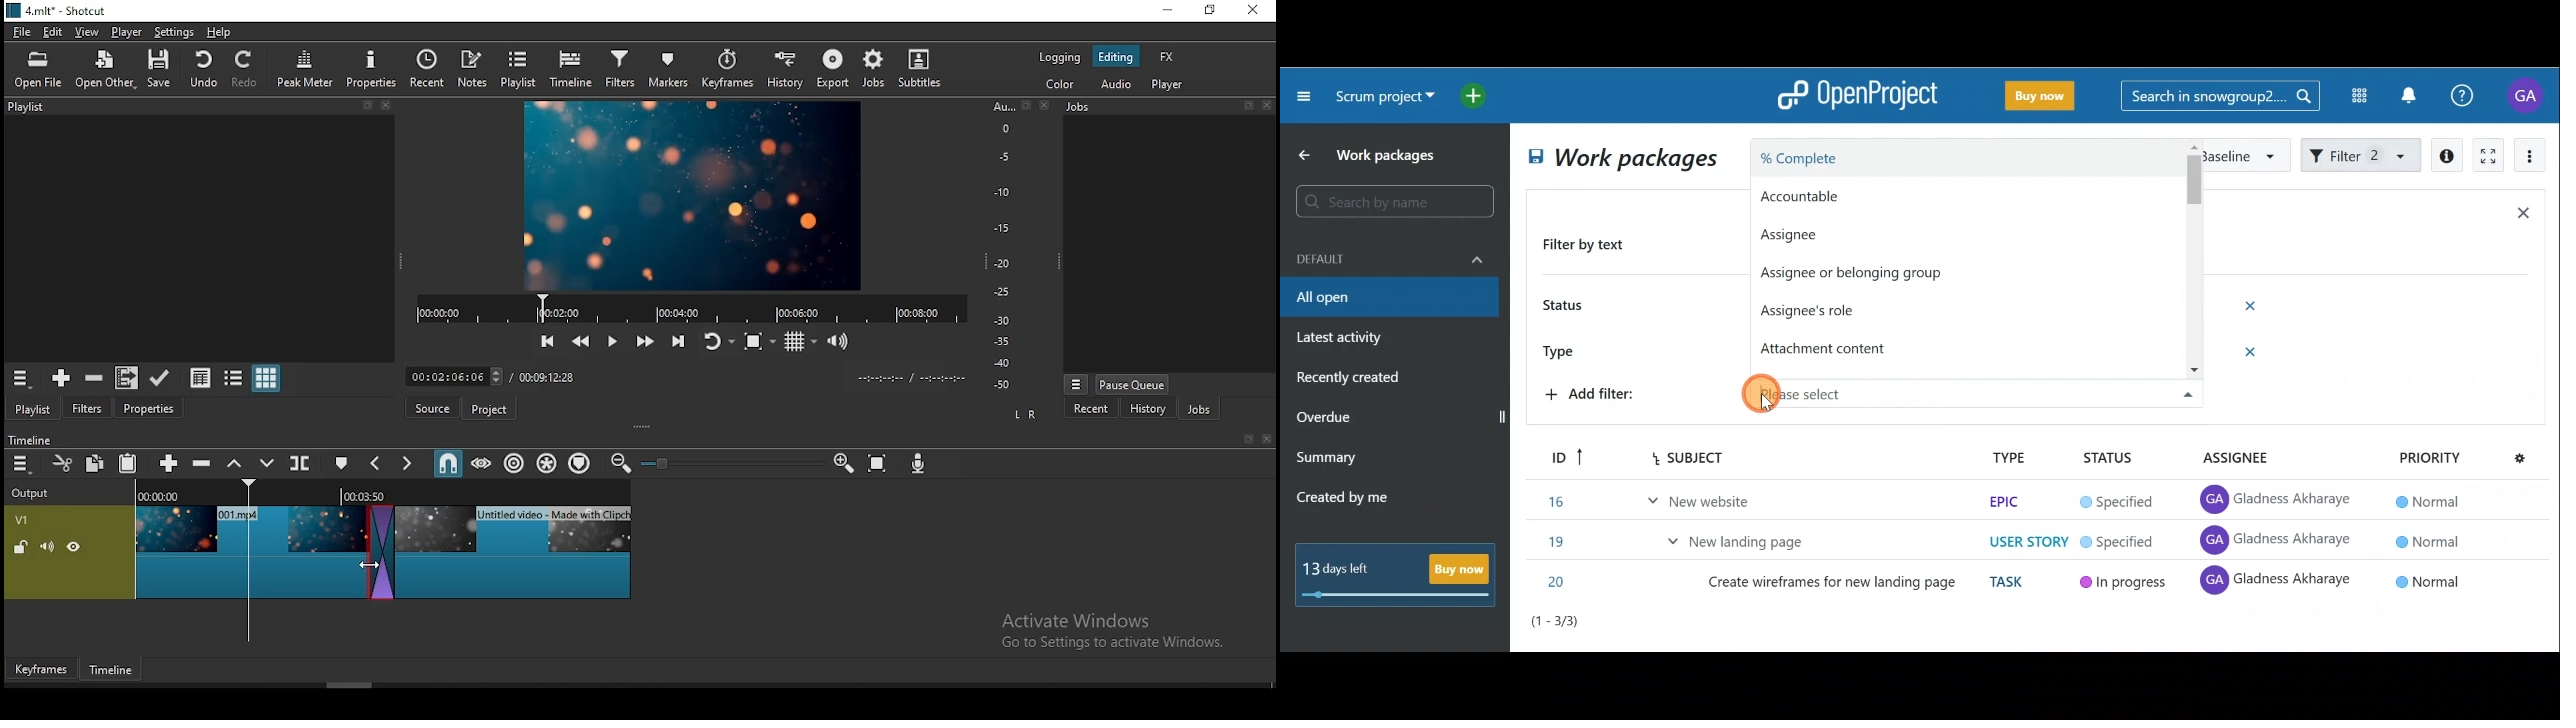  I want to click on help, so click(219, 33).